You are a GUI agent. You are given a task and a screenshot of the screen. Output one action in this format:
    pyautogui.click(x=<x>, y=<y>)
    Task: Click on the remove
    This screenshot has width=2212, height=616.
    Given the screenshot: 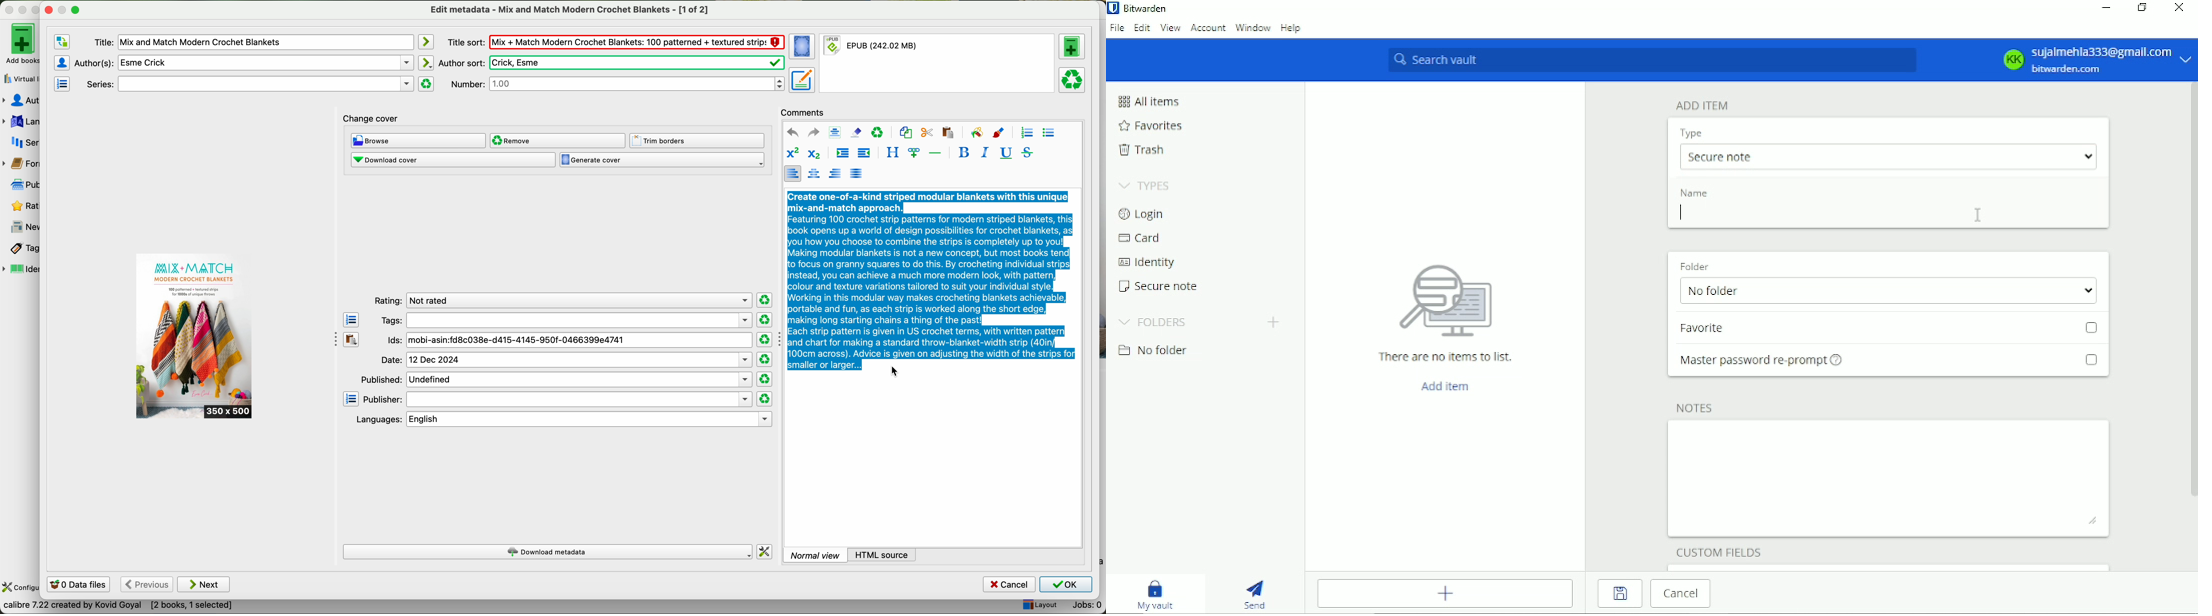 What is the action you would take?
    pyautogui.click(x=557, y=140)
    